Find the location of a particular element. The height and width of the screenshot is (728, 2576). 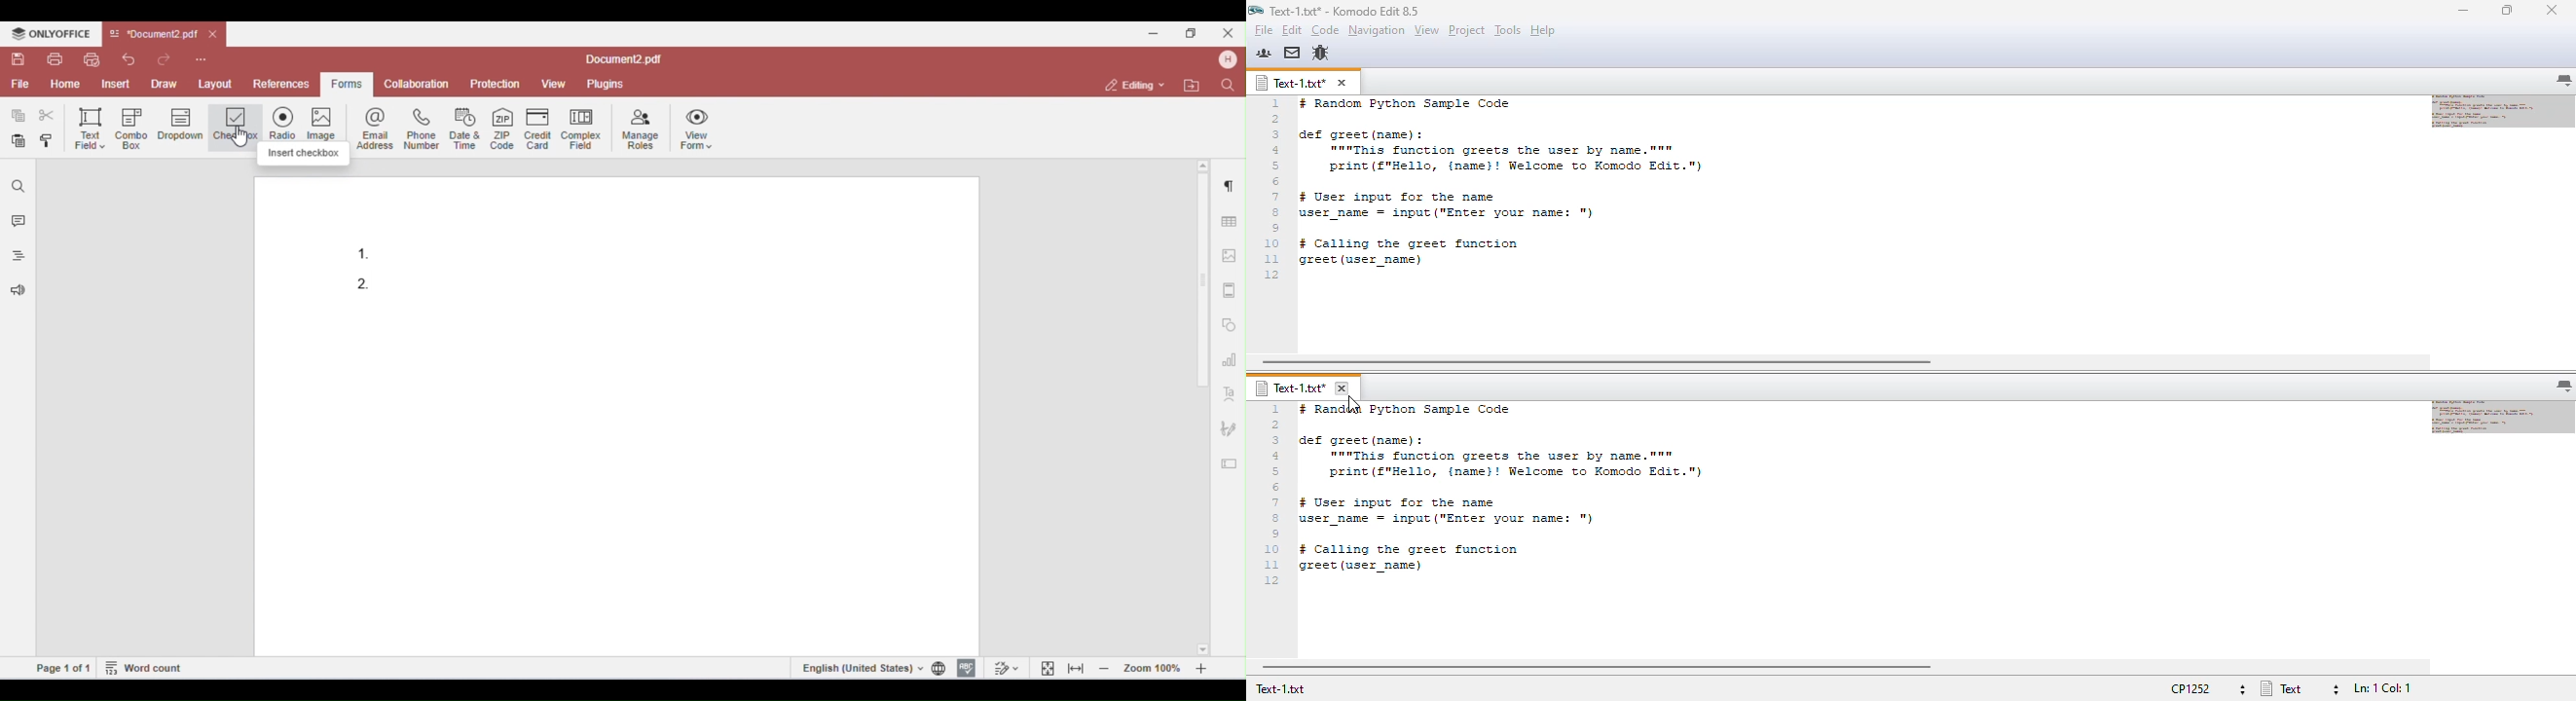

line numbers is located at coordinates (1272, 191).